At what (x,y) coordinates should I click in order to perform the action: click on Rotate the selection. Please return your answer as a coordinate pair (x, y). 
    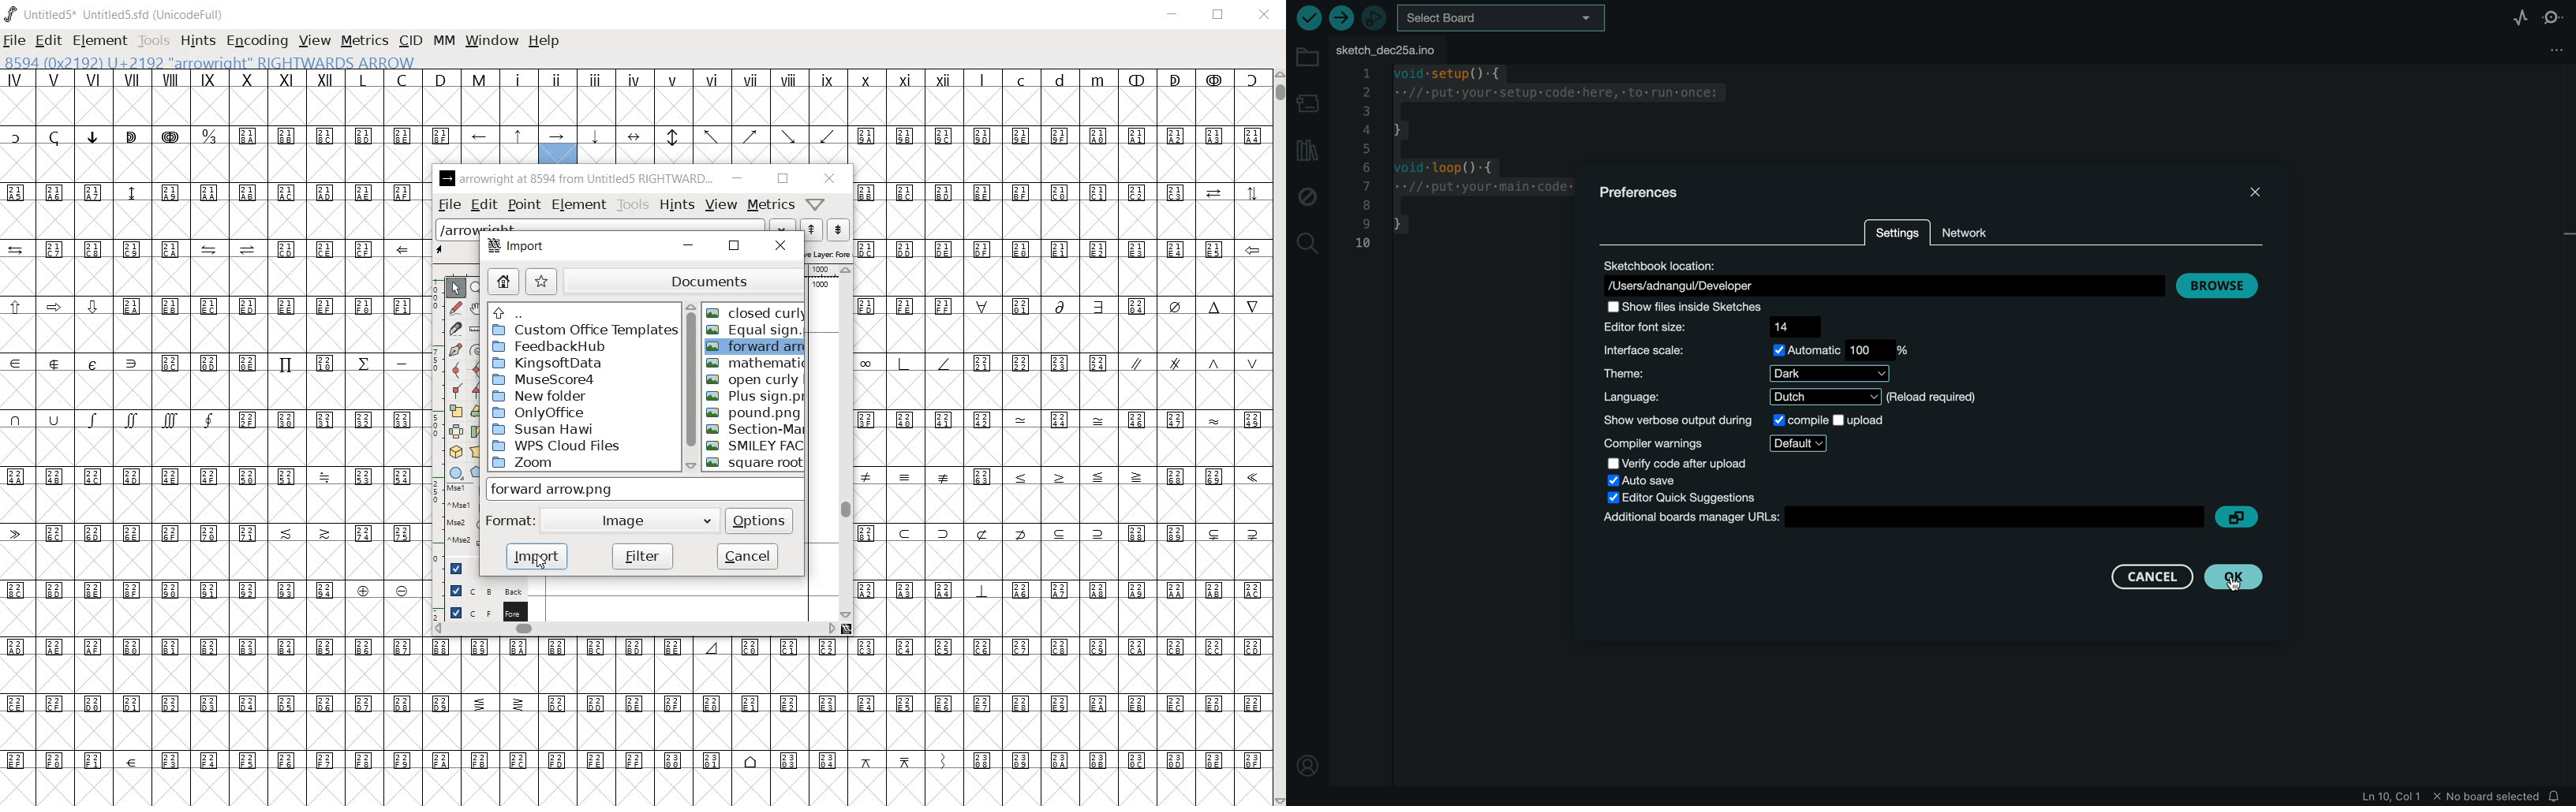
    Looking at the image, I should click on (477, 432).